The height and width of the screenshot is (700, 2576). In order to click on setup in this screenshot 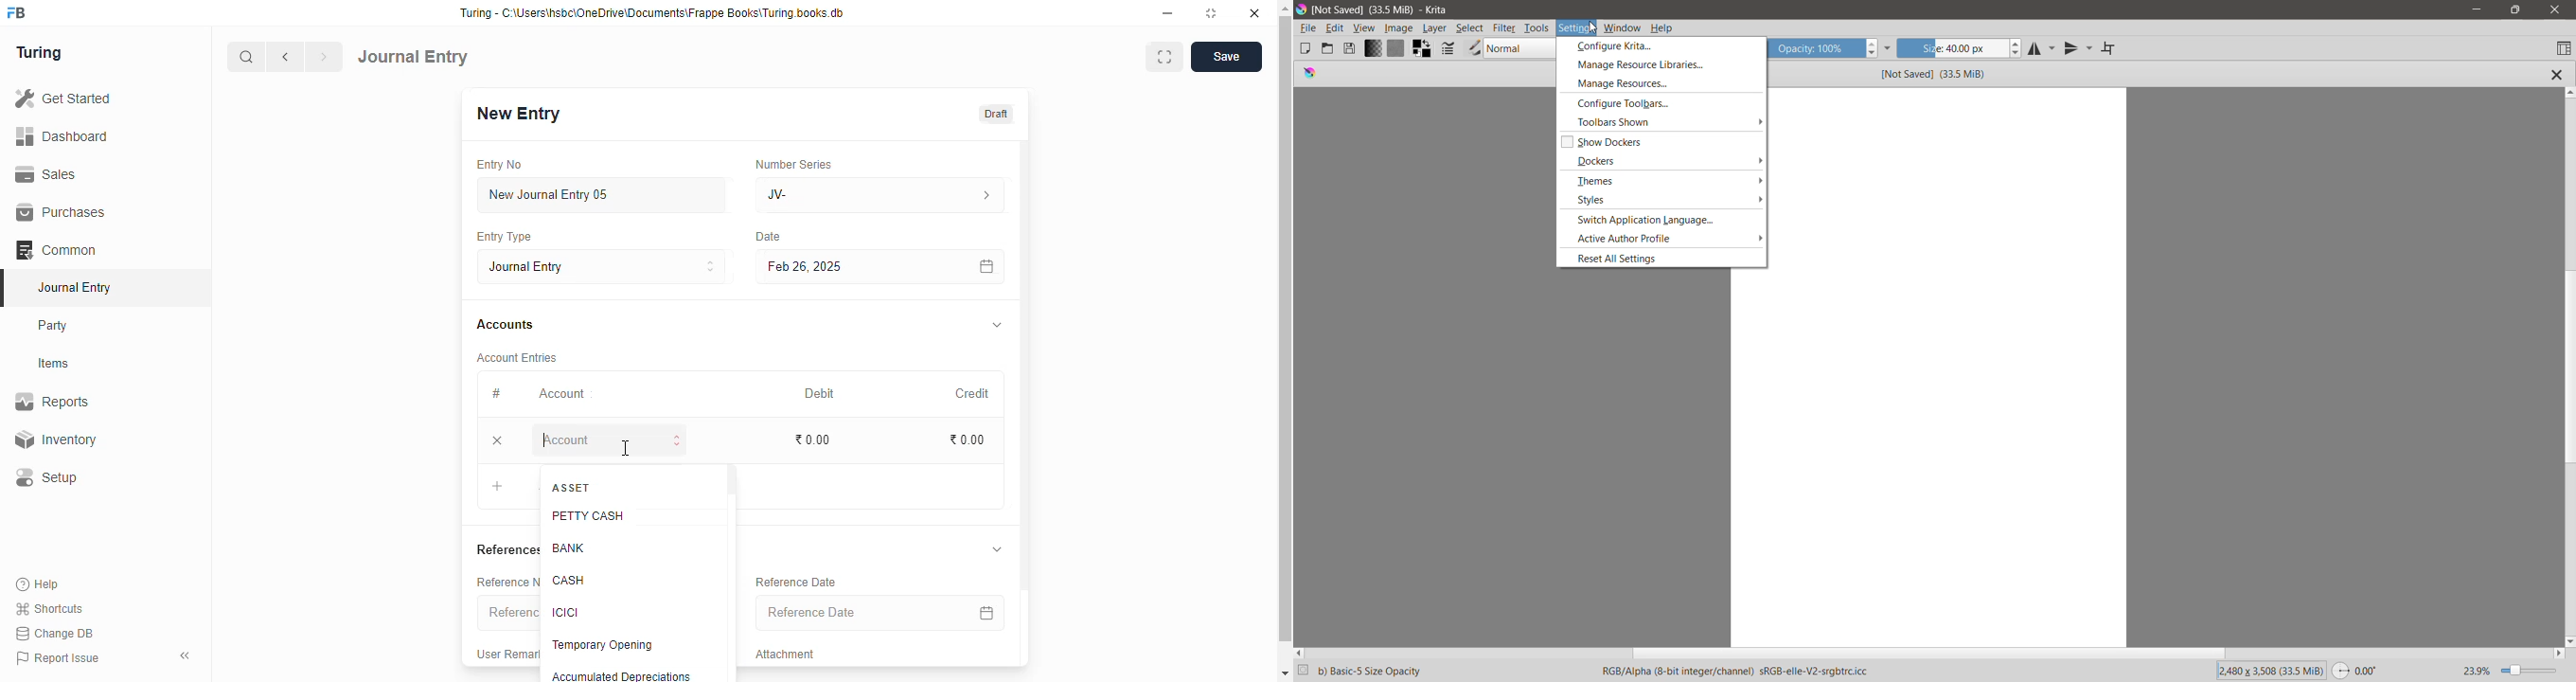, I will do `click(48, 478)`.